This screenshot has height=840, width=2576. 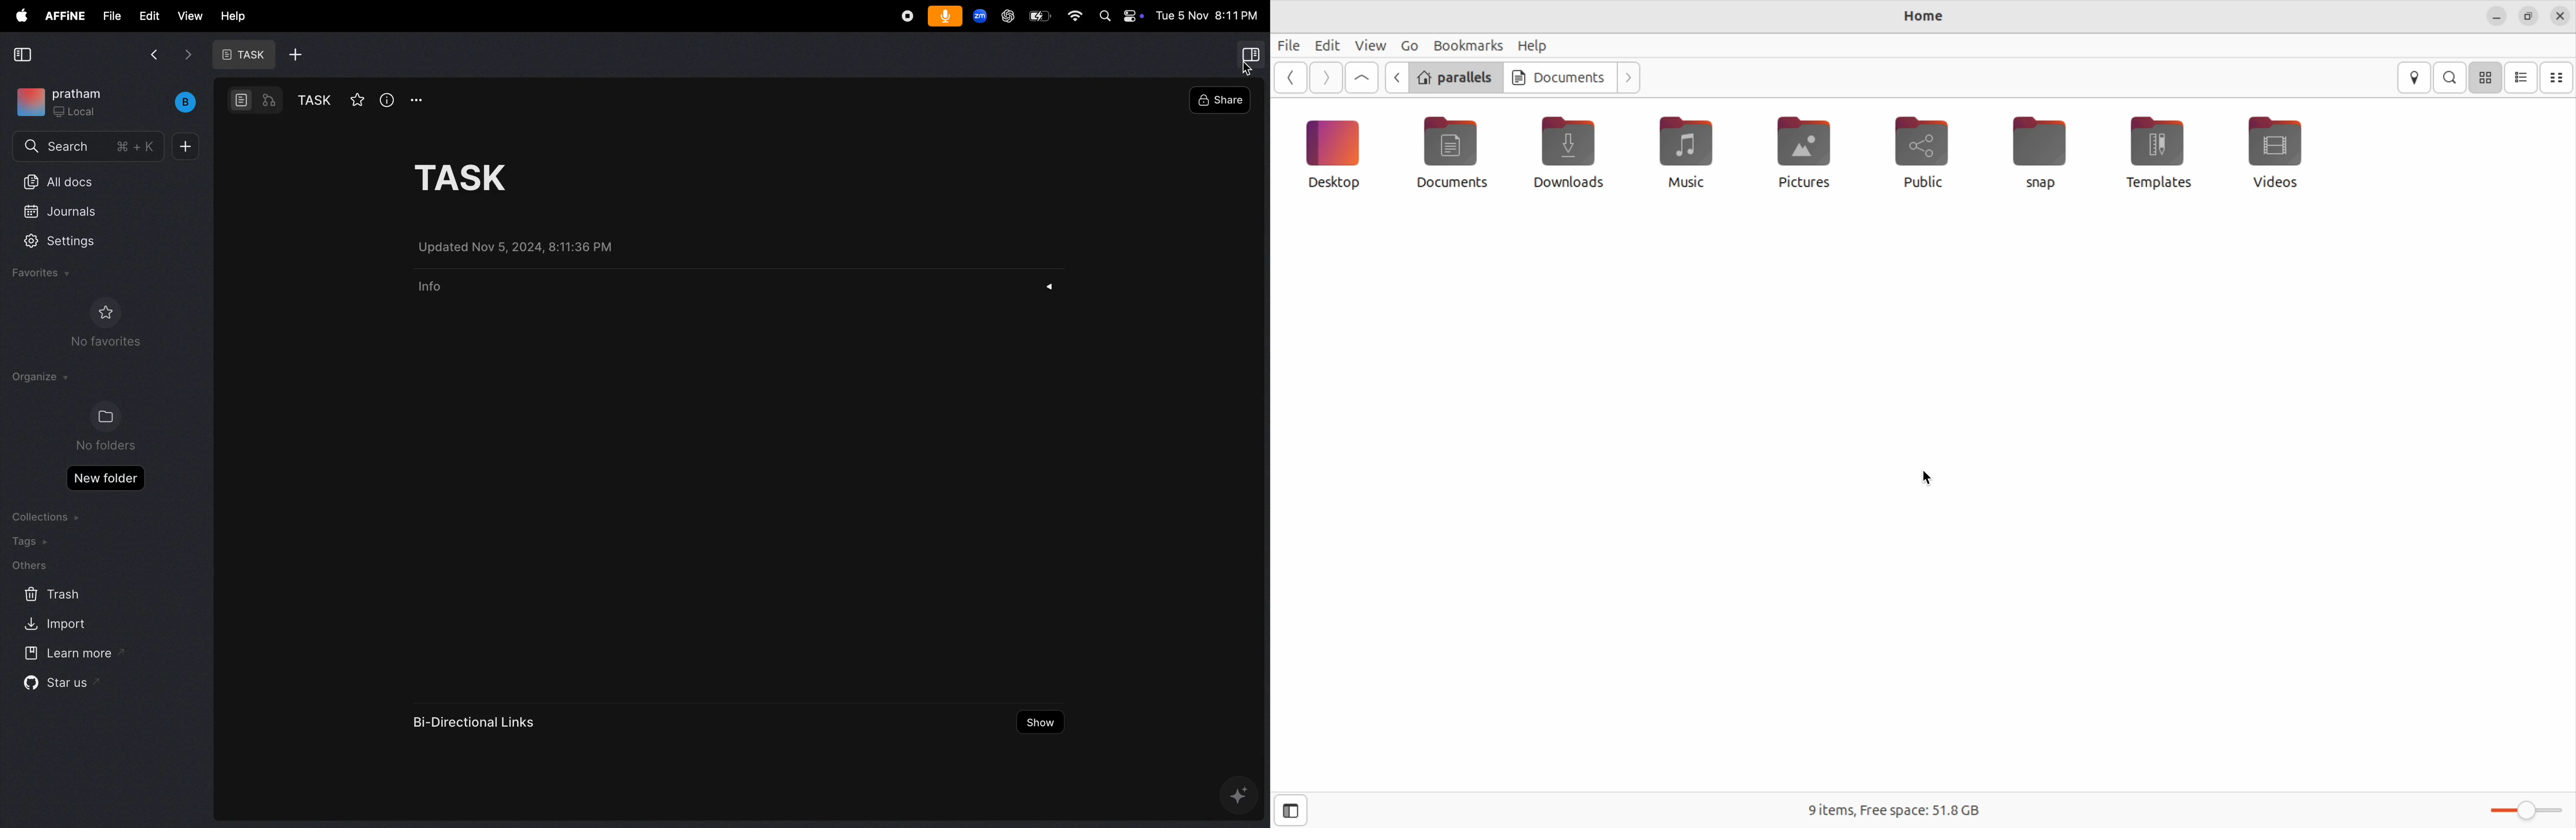 What do you see at coordinates (48, 516) in the screenshot?
I see `collection` at bounding box center [48, 516].